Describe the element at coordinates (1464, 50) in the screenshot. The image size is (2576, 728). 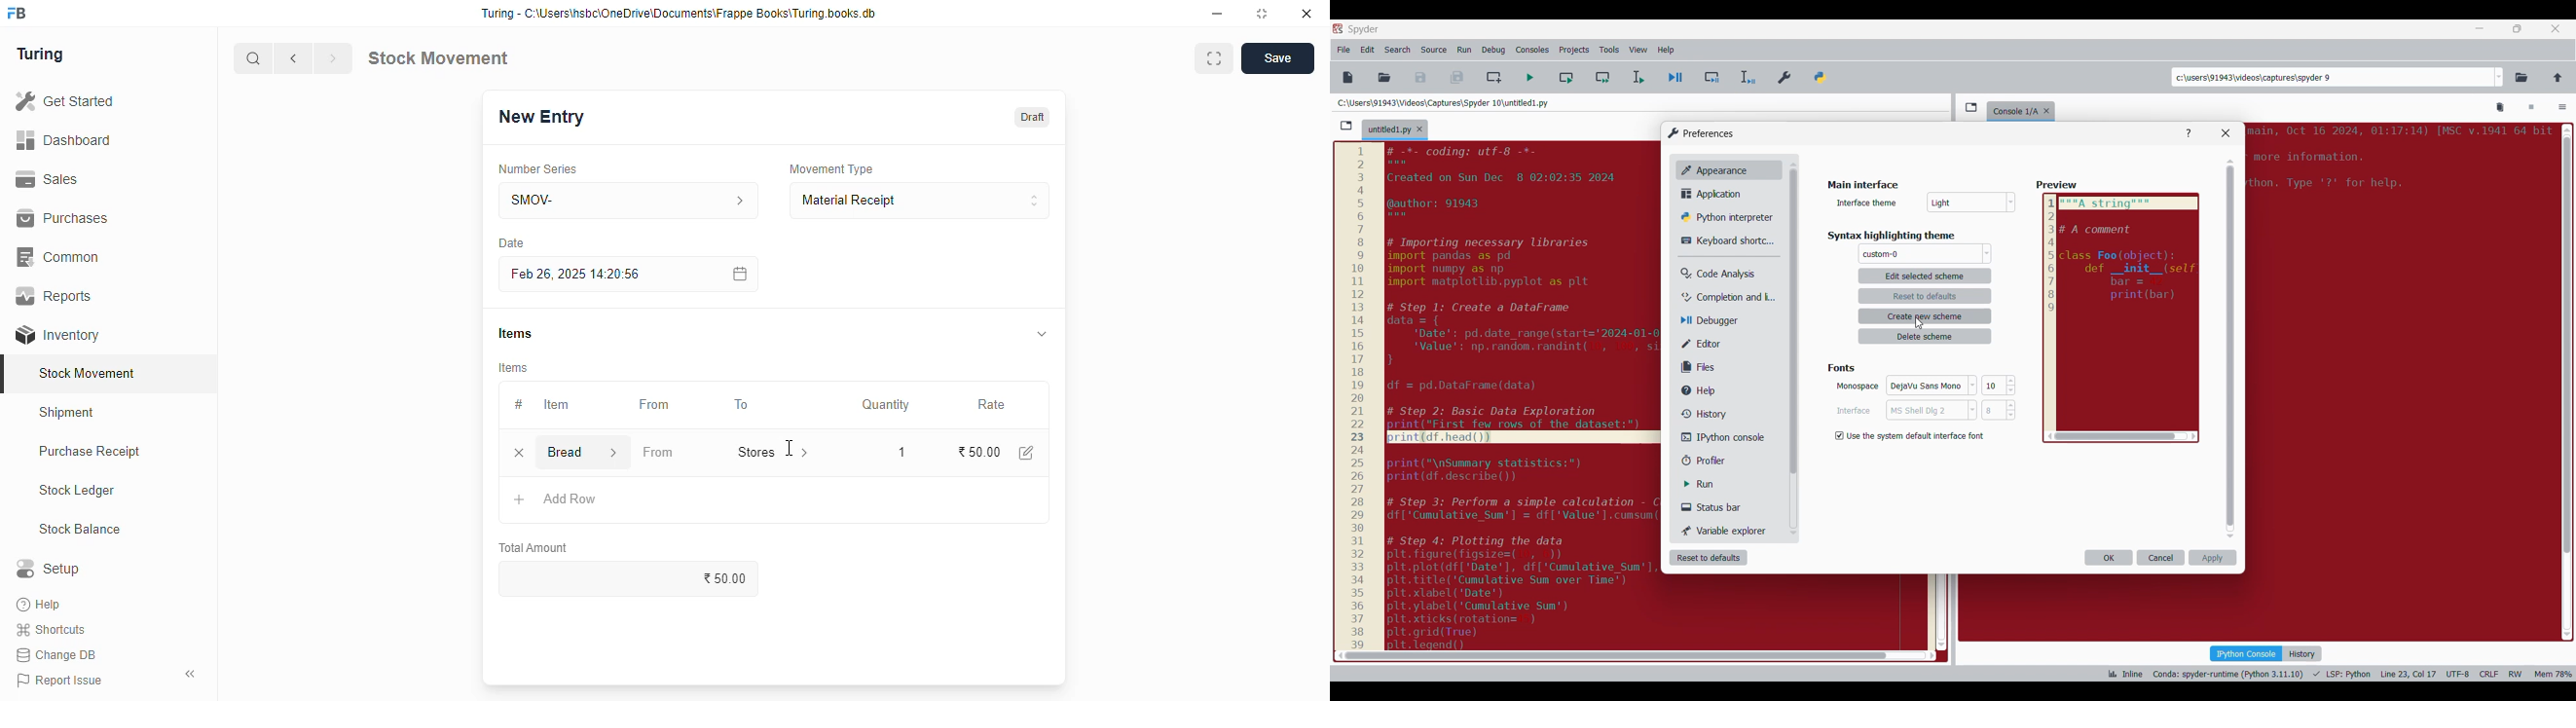
I see `Run menu` at that location.